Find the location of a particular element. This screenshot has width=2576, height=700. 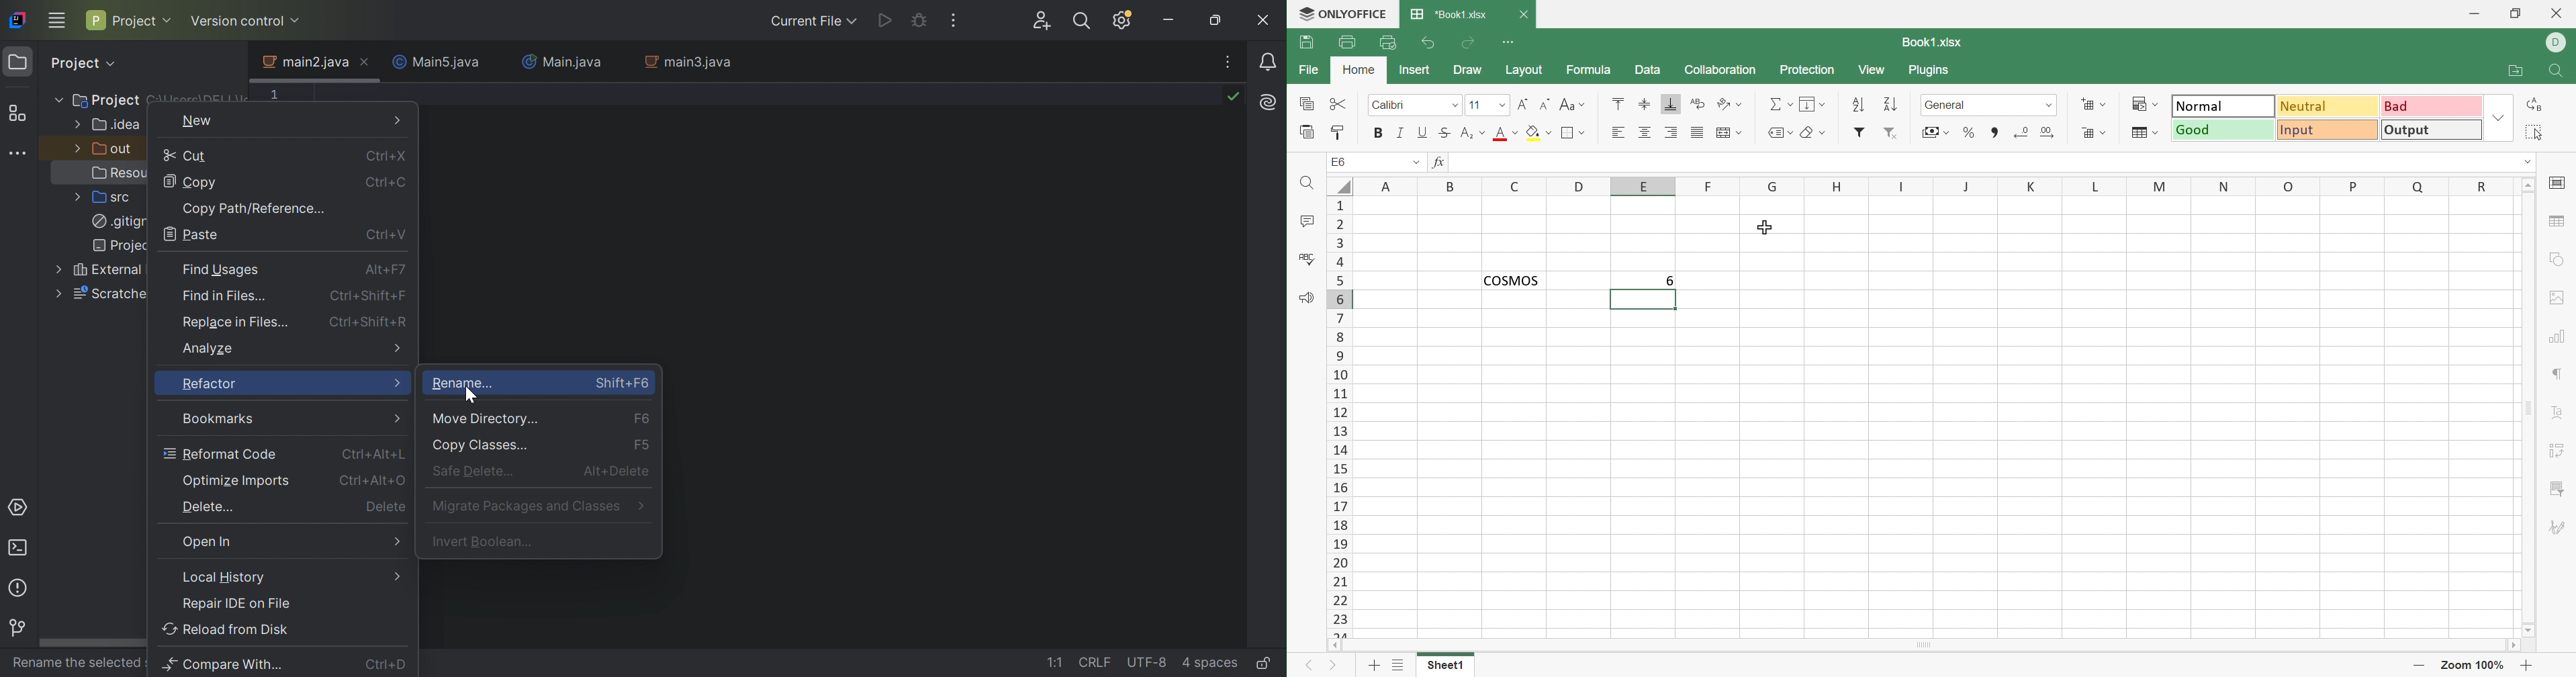

Data is located at coordinates (1649, 70).